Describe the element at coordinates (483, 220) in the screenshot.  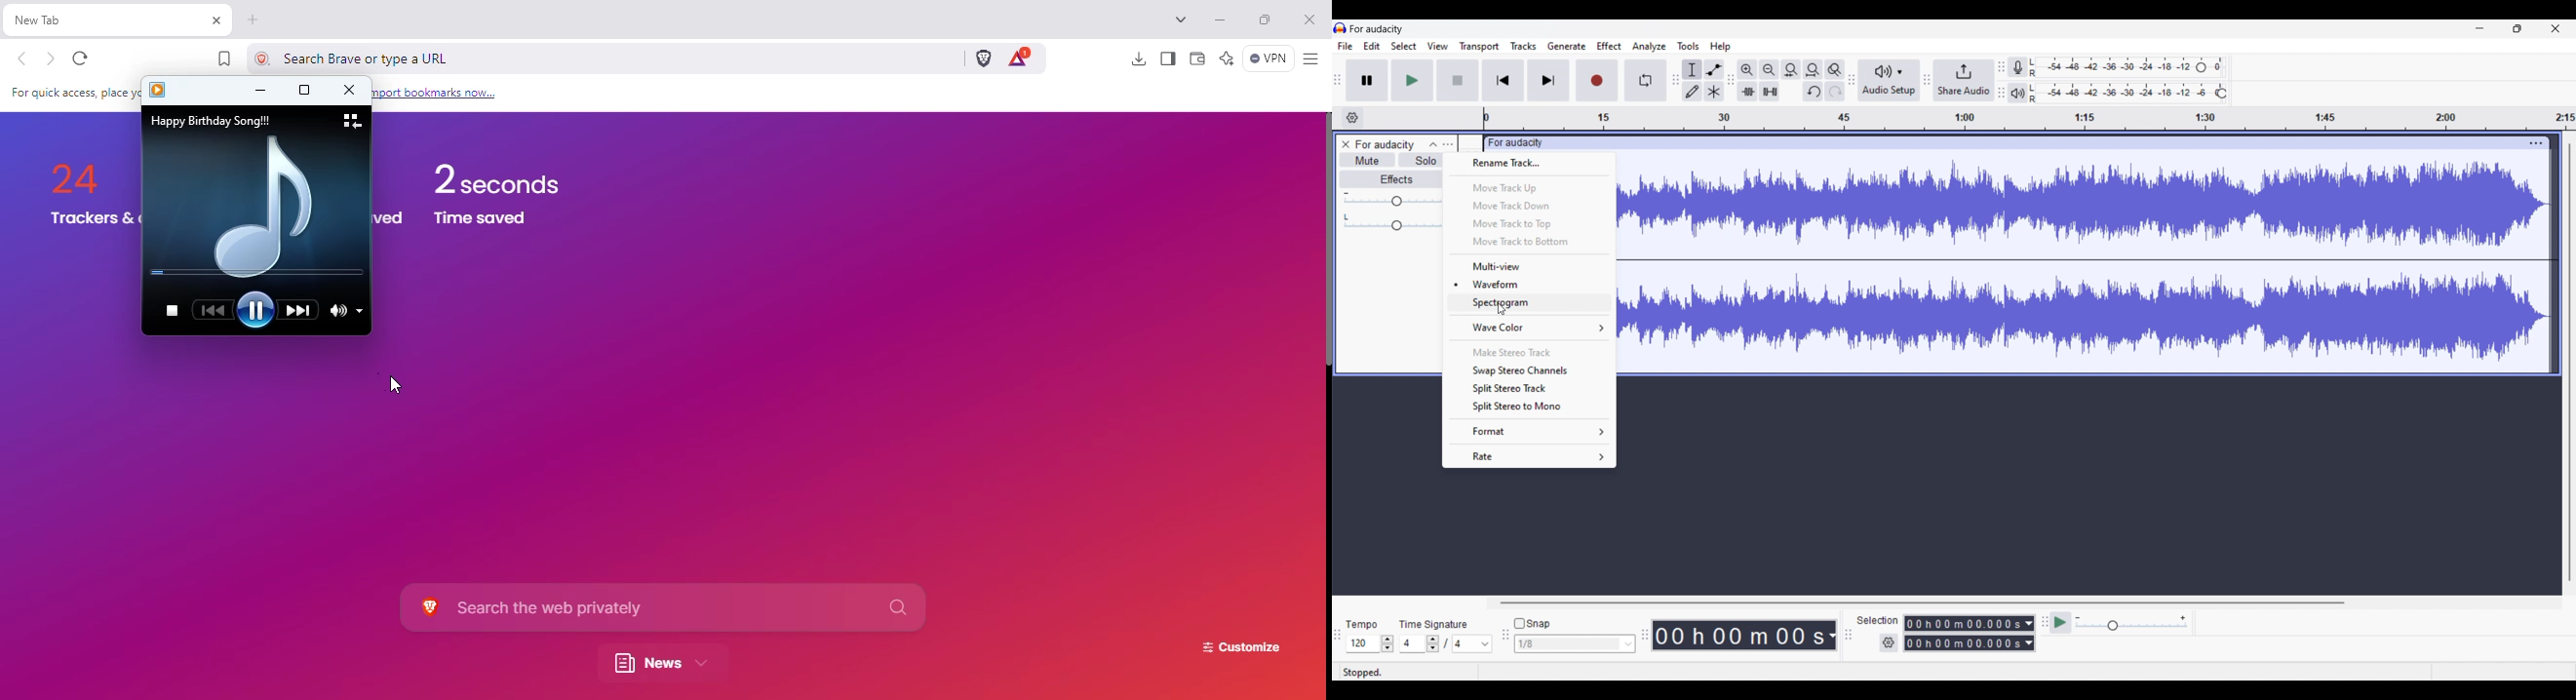
I see `Time saved` at that location.